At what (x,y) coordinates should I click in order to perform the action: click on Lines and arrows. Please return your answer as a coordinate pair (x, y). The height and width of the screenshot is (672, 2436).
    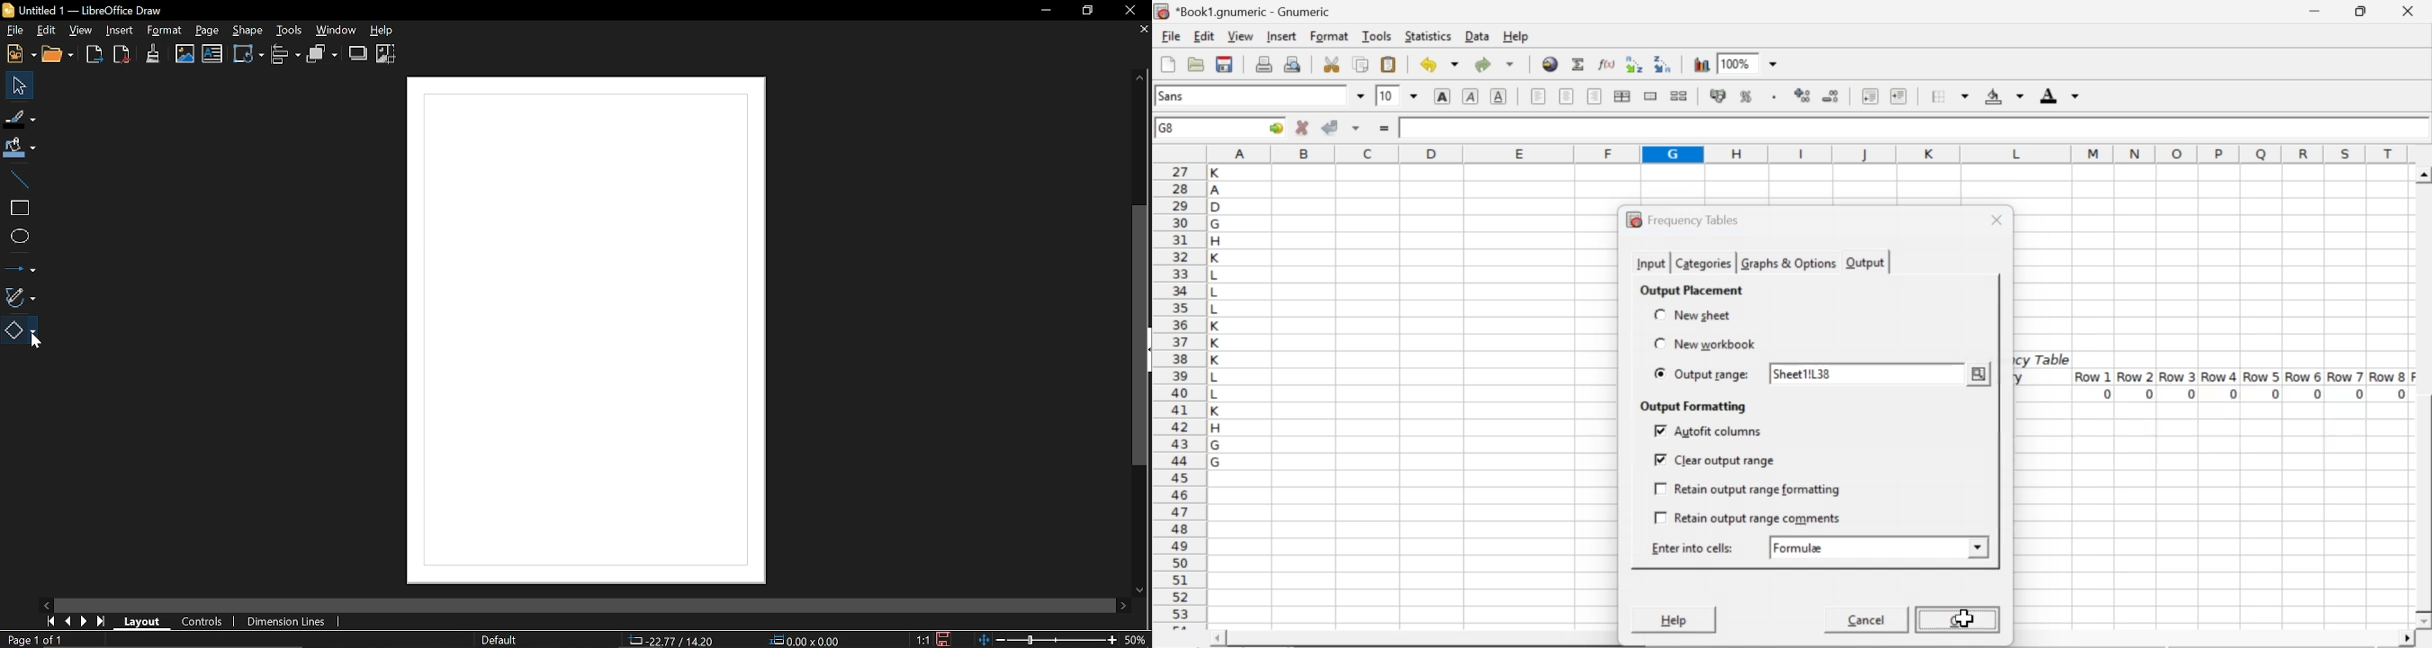
    Looking at the image, I should click on (20, 266).